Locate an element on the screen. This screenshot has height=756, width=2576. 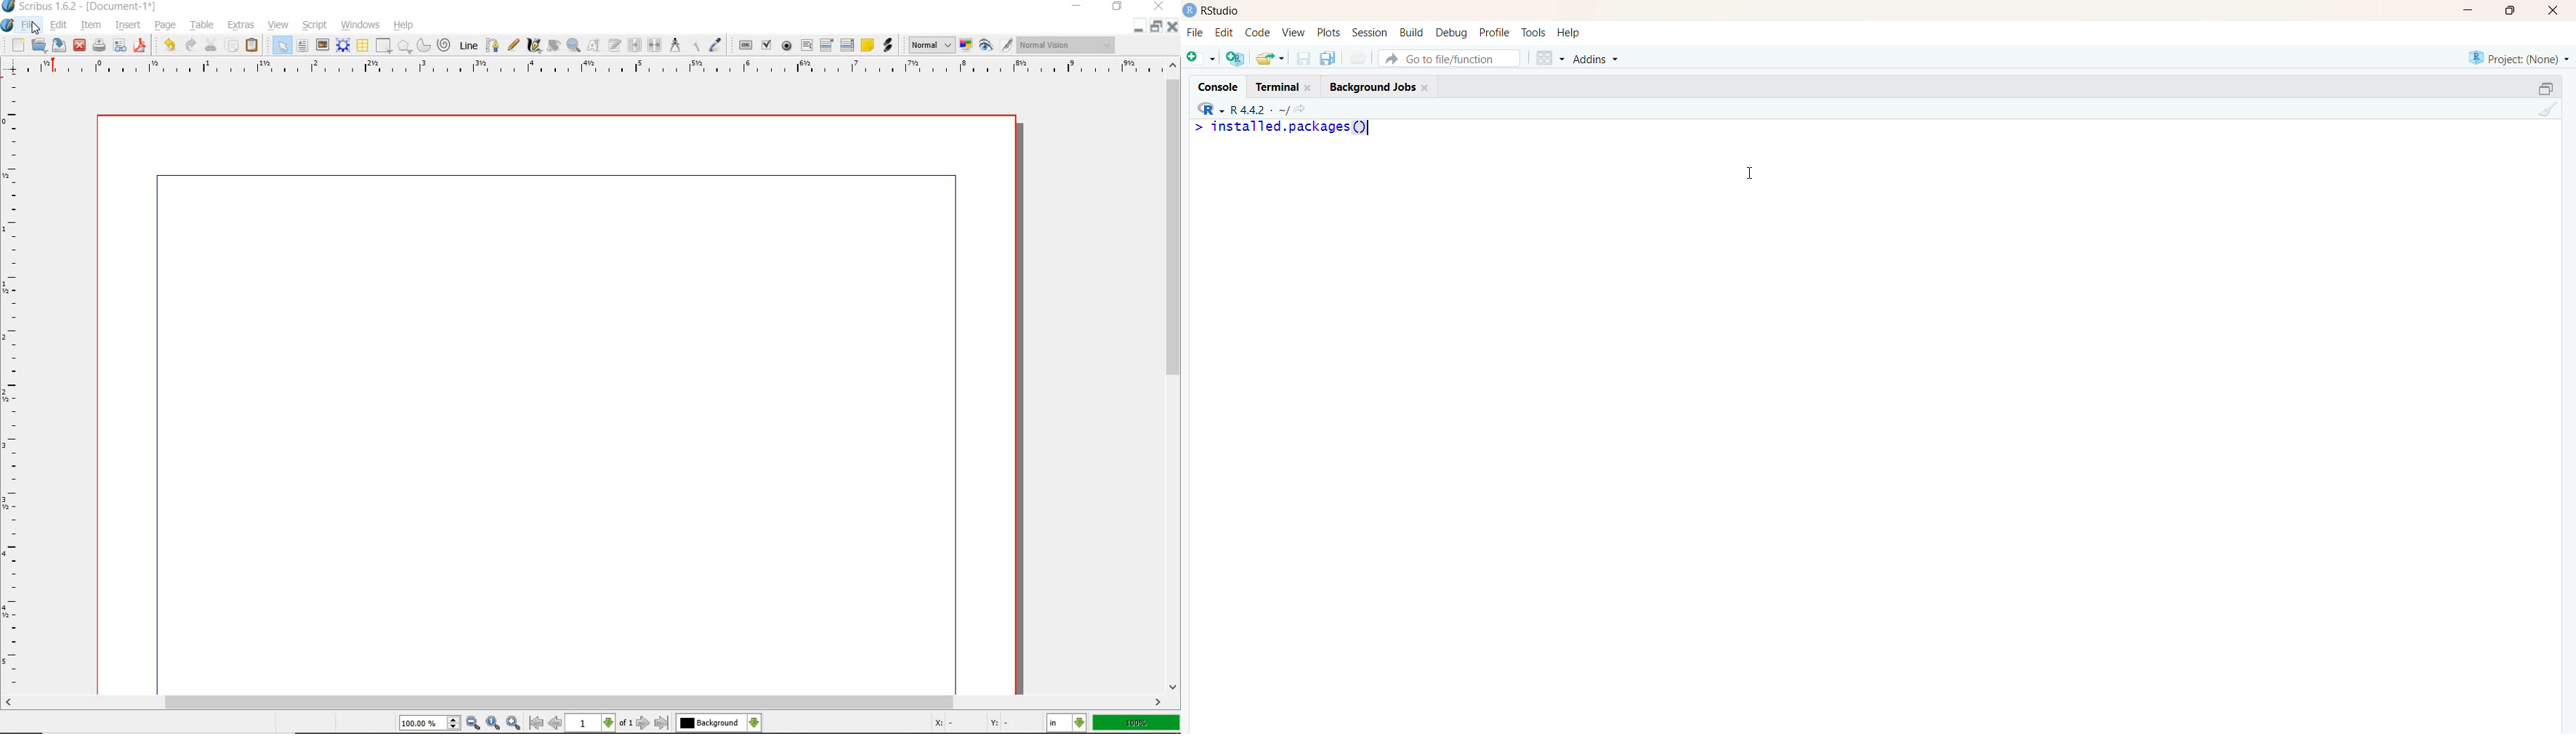
save current document is located at coordinates (1304, 60).